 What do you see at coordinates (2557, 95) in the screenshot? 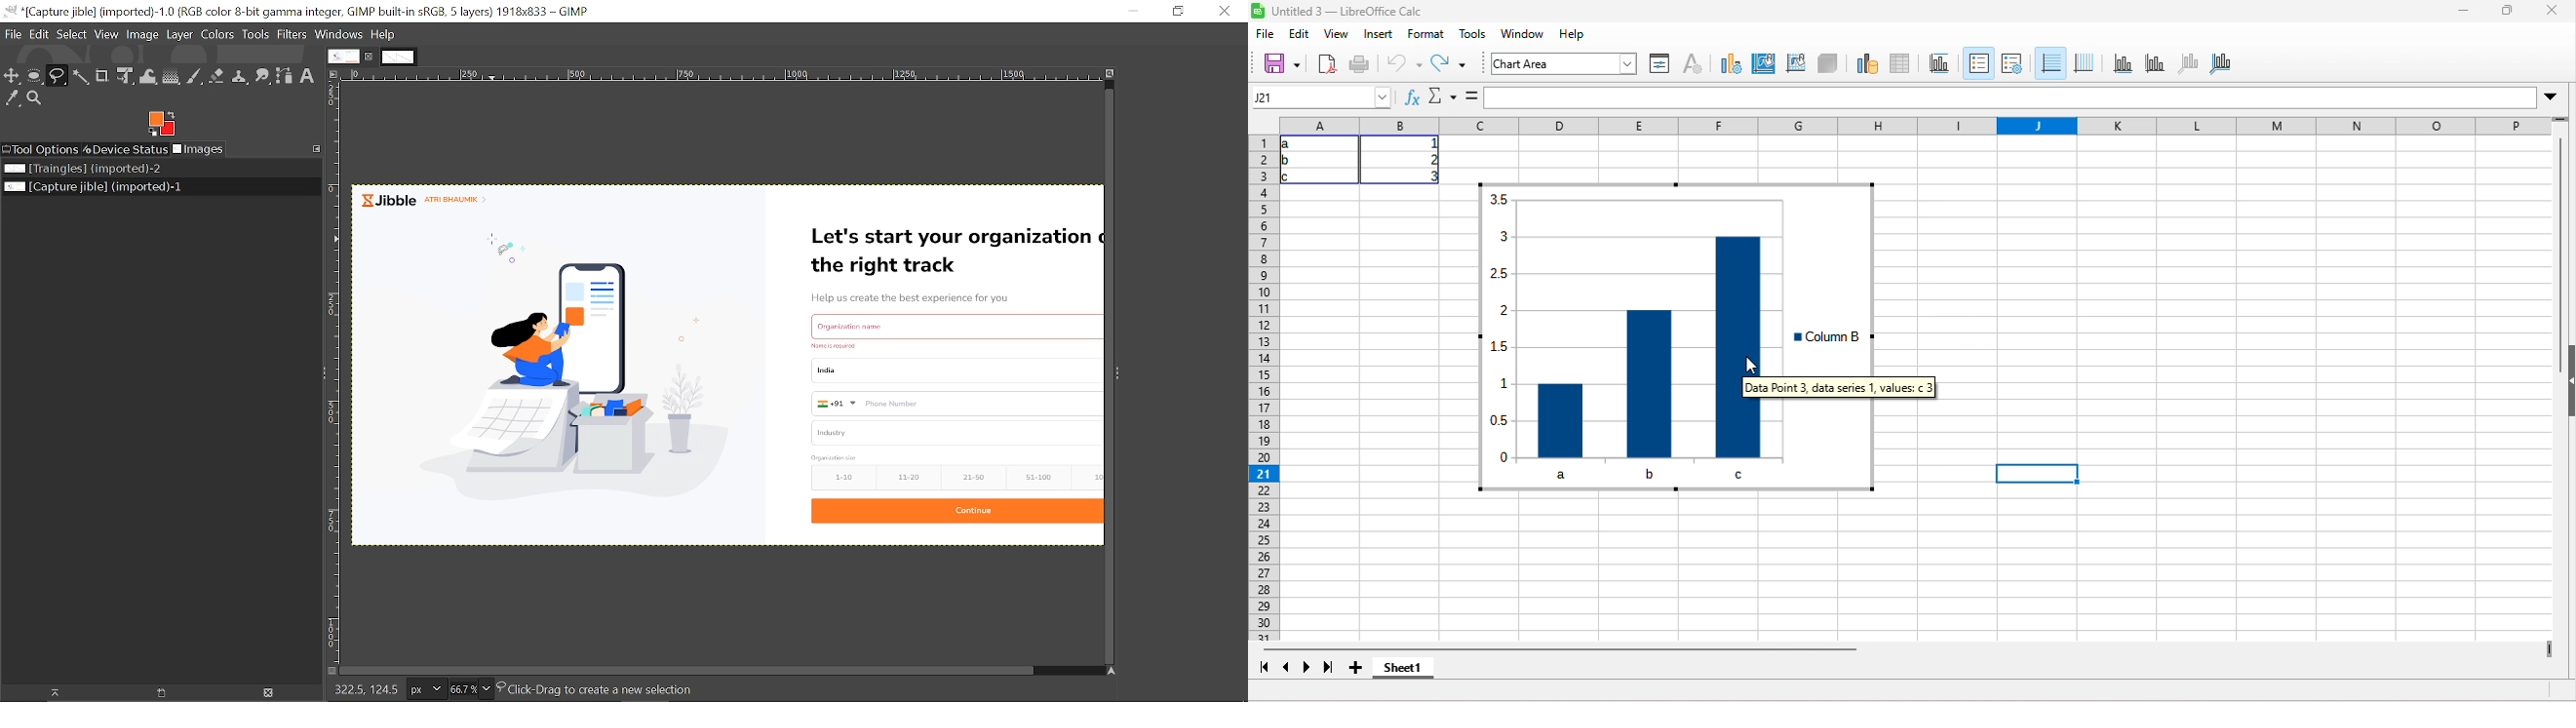
I see `expand formula bar` at bounding box center [2557, 95].